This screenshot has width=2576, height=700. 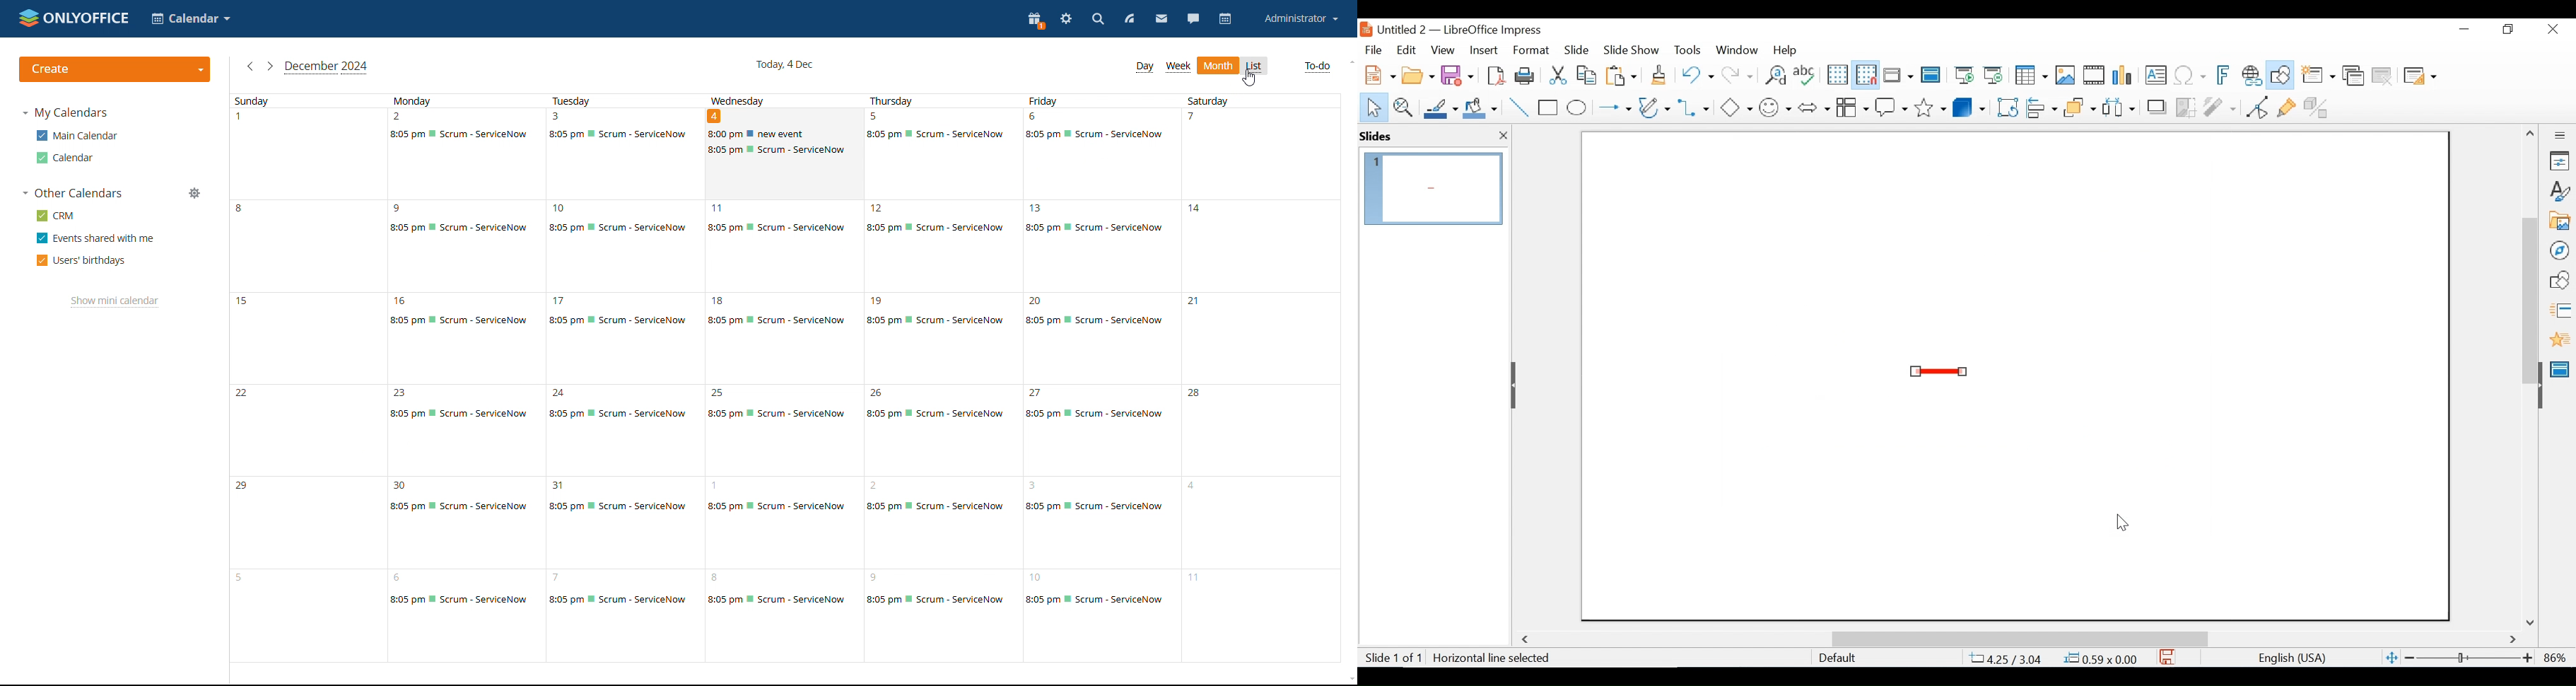 I want to click on Zoom Slider, so click(x=2468, y=659).